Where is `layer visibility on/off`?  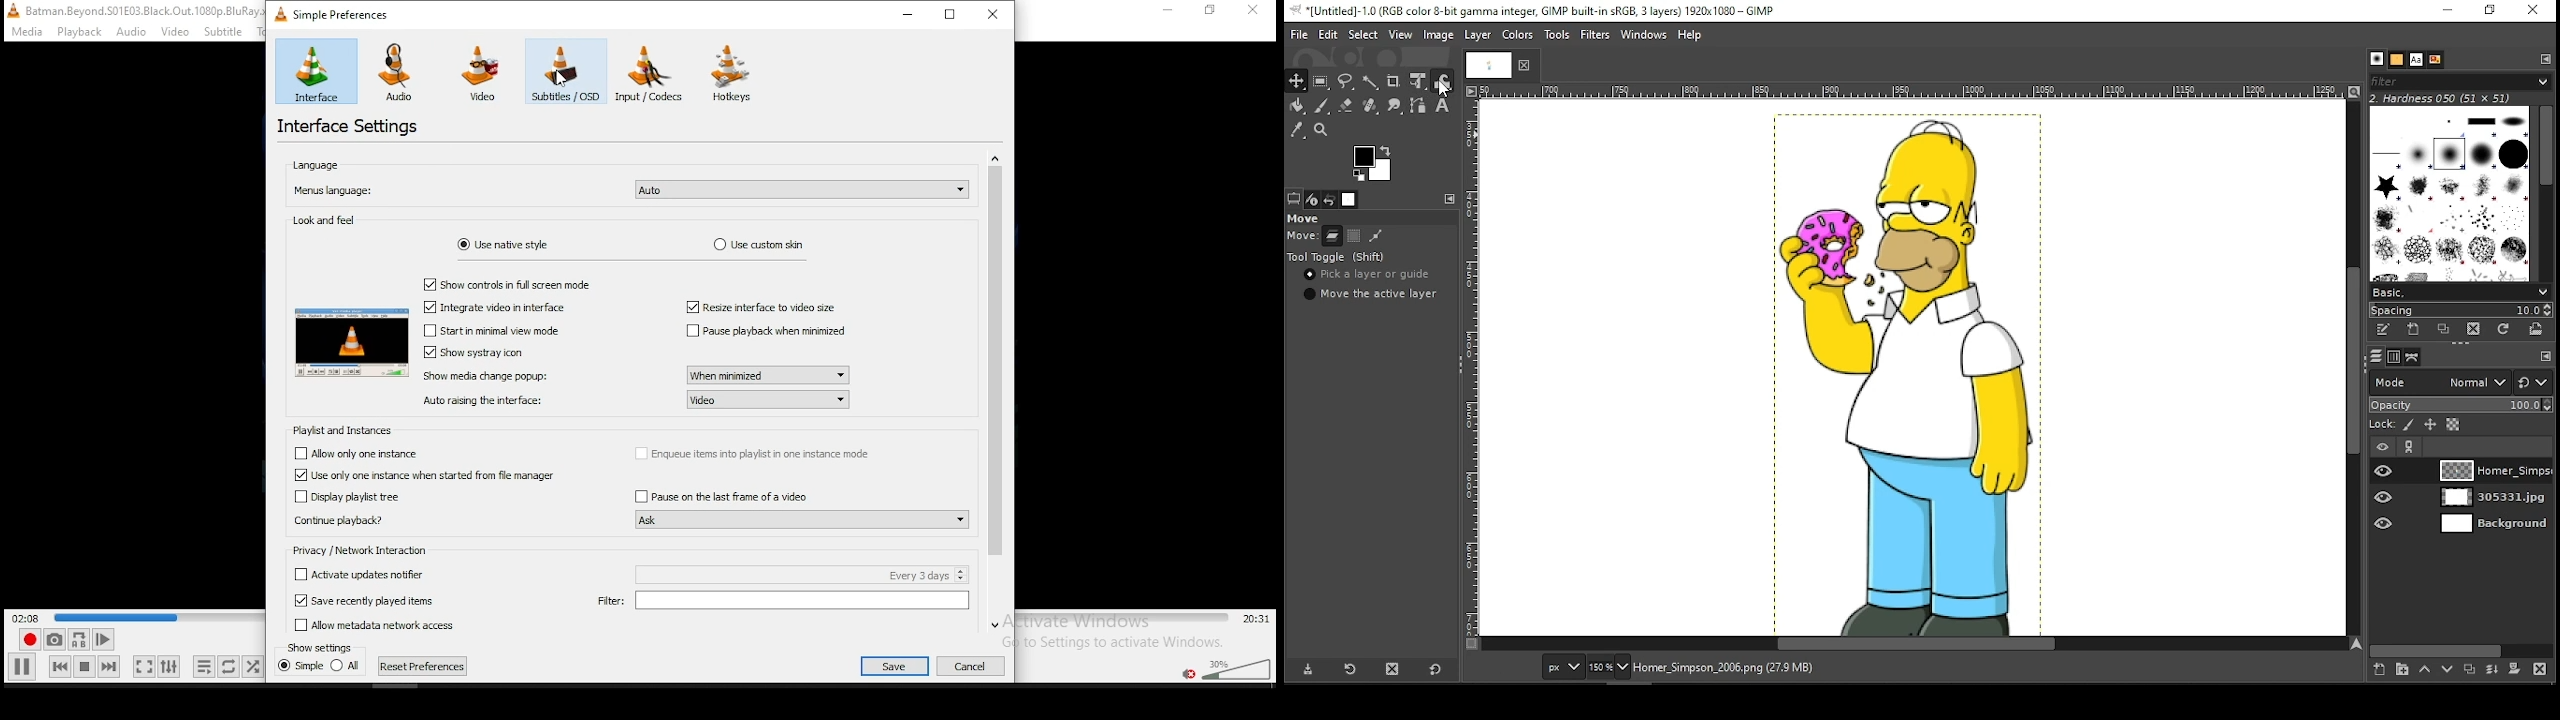 layer visibility on/off is located at coordinates (2383, 470).